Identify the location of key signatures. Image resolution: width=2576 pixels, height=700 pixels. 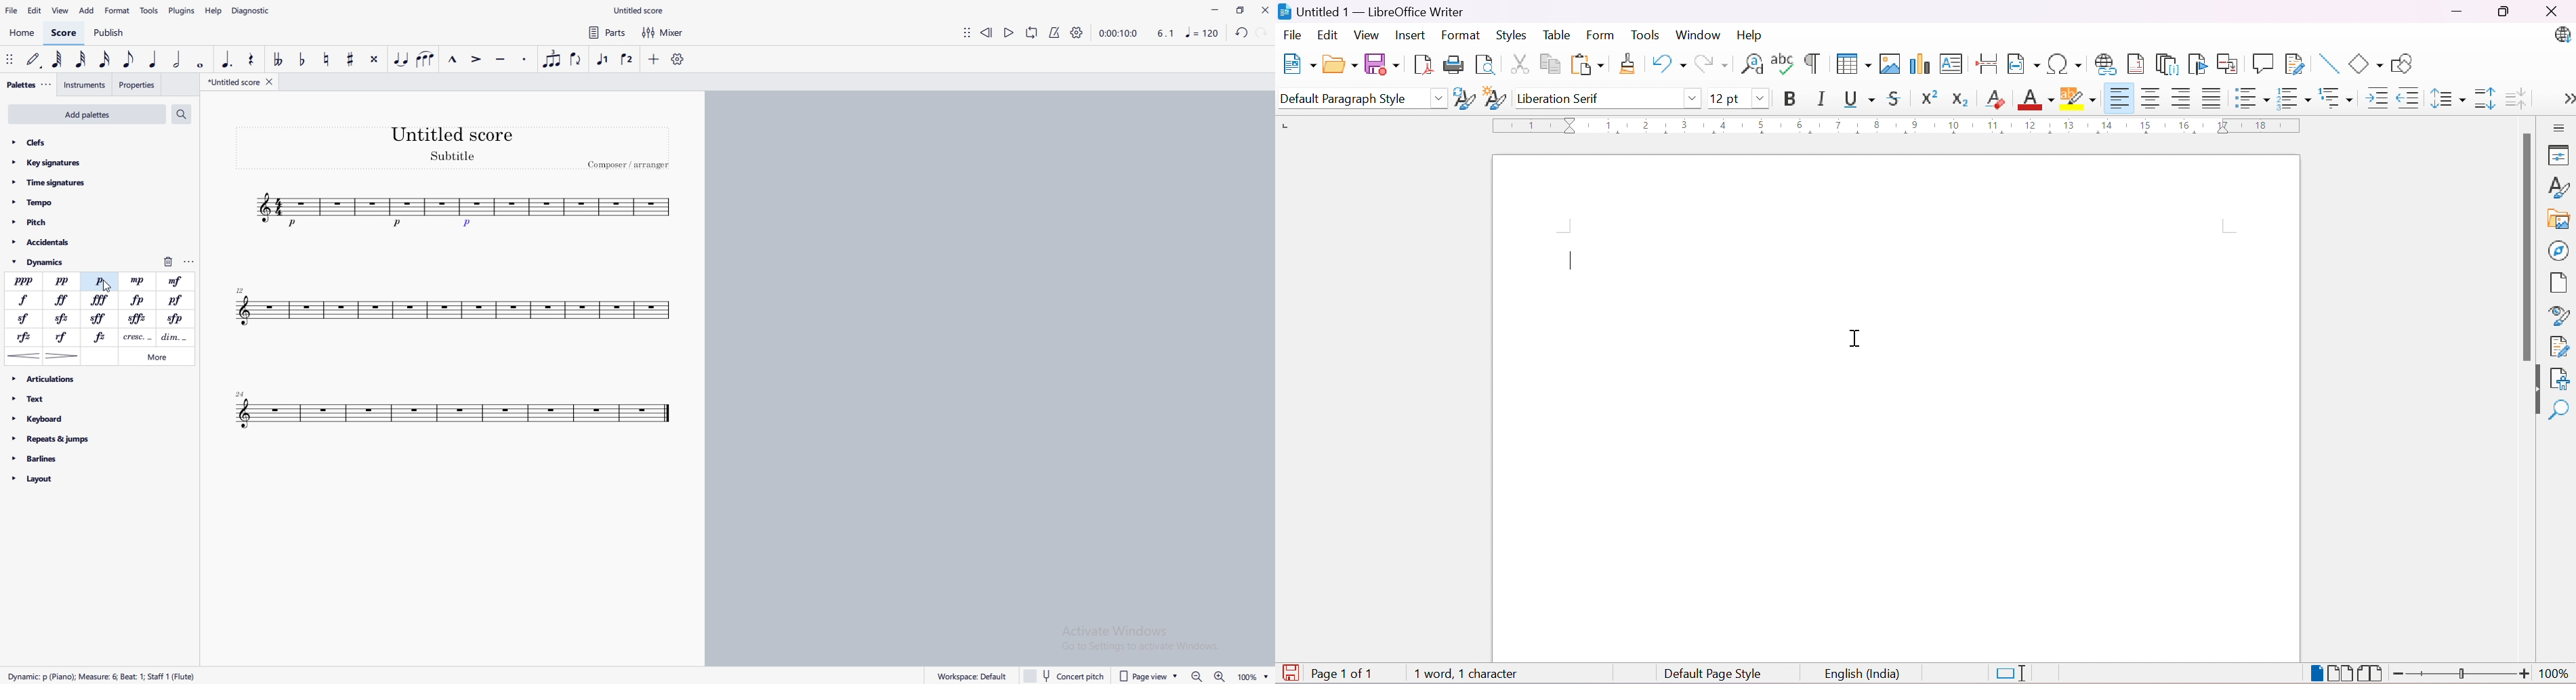
(86, 162).